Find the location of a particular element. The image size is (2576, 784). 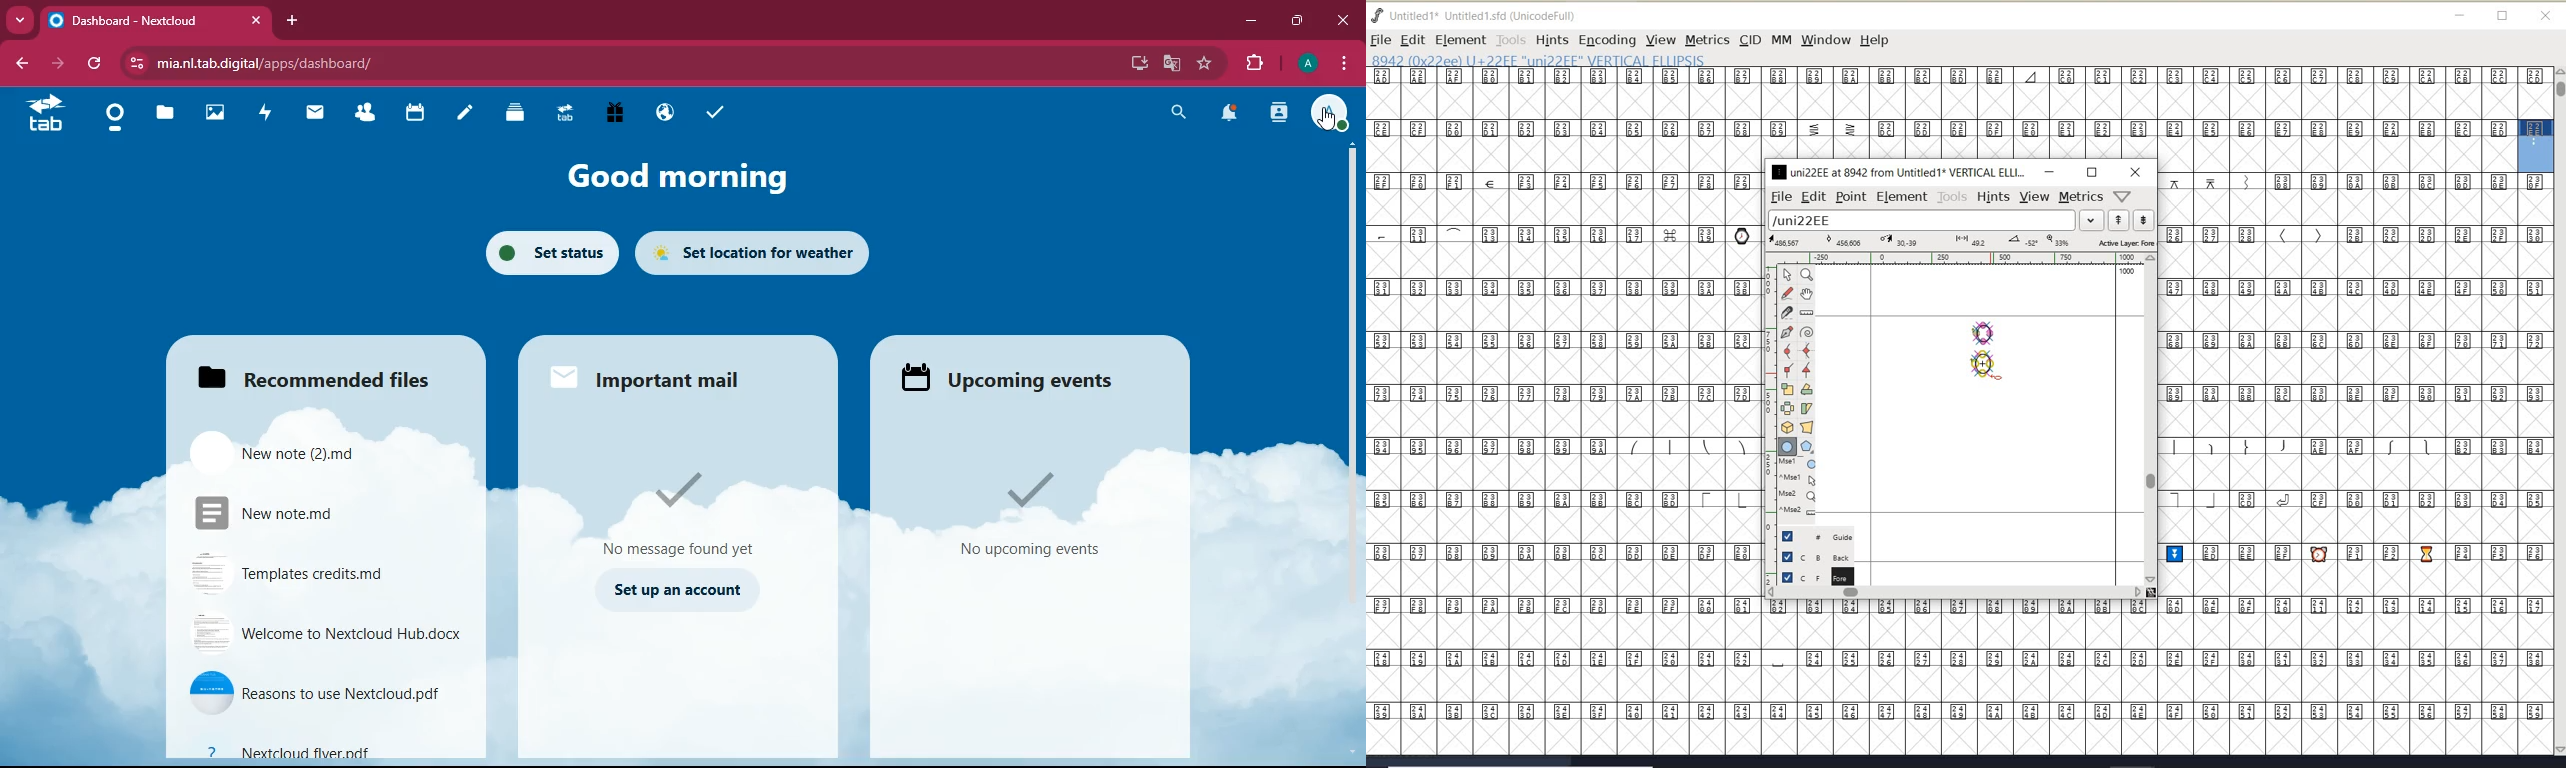

ENCODING is located at coordinates (1607, 40).